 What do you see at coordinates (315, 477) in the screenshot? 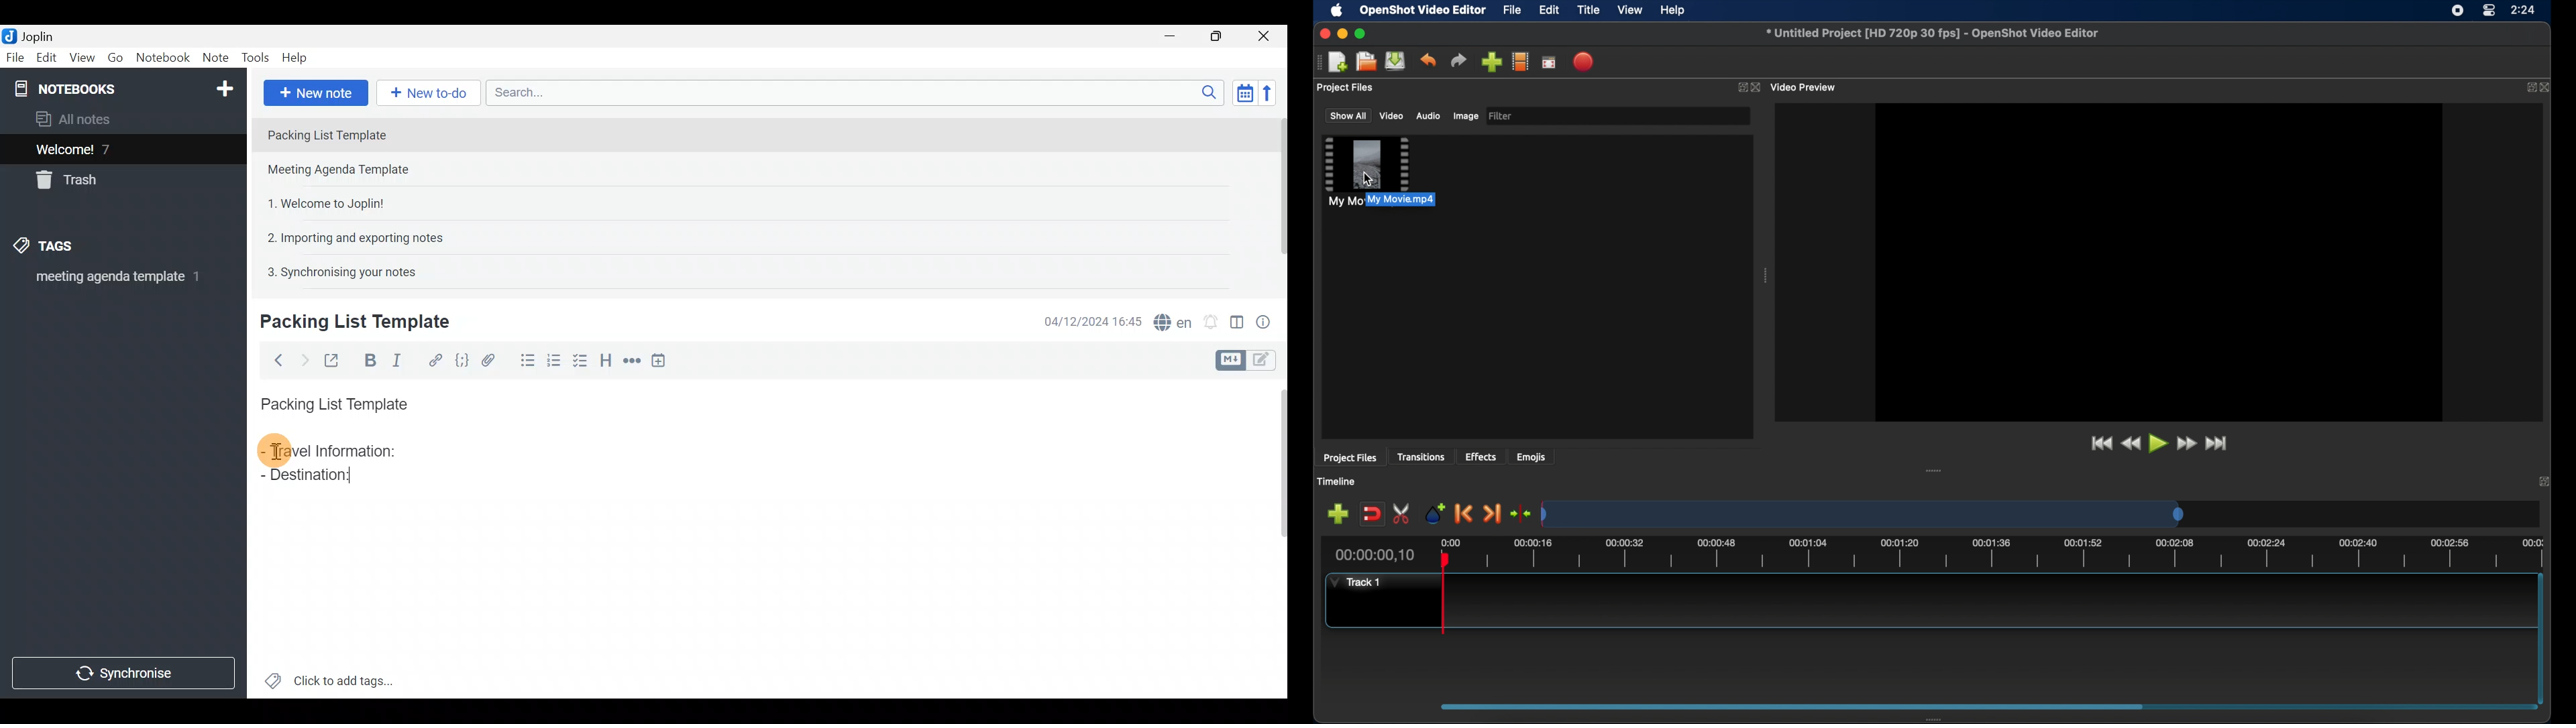
I see `Destination:` at bounding box center [315, 477].